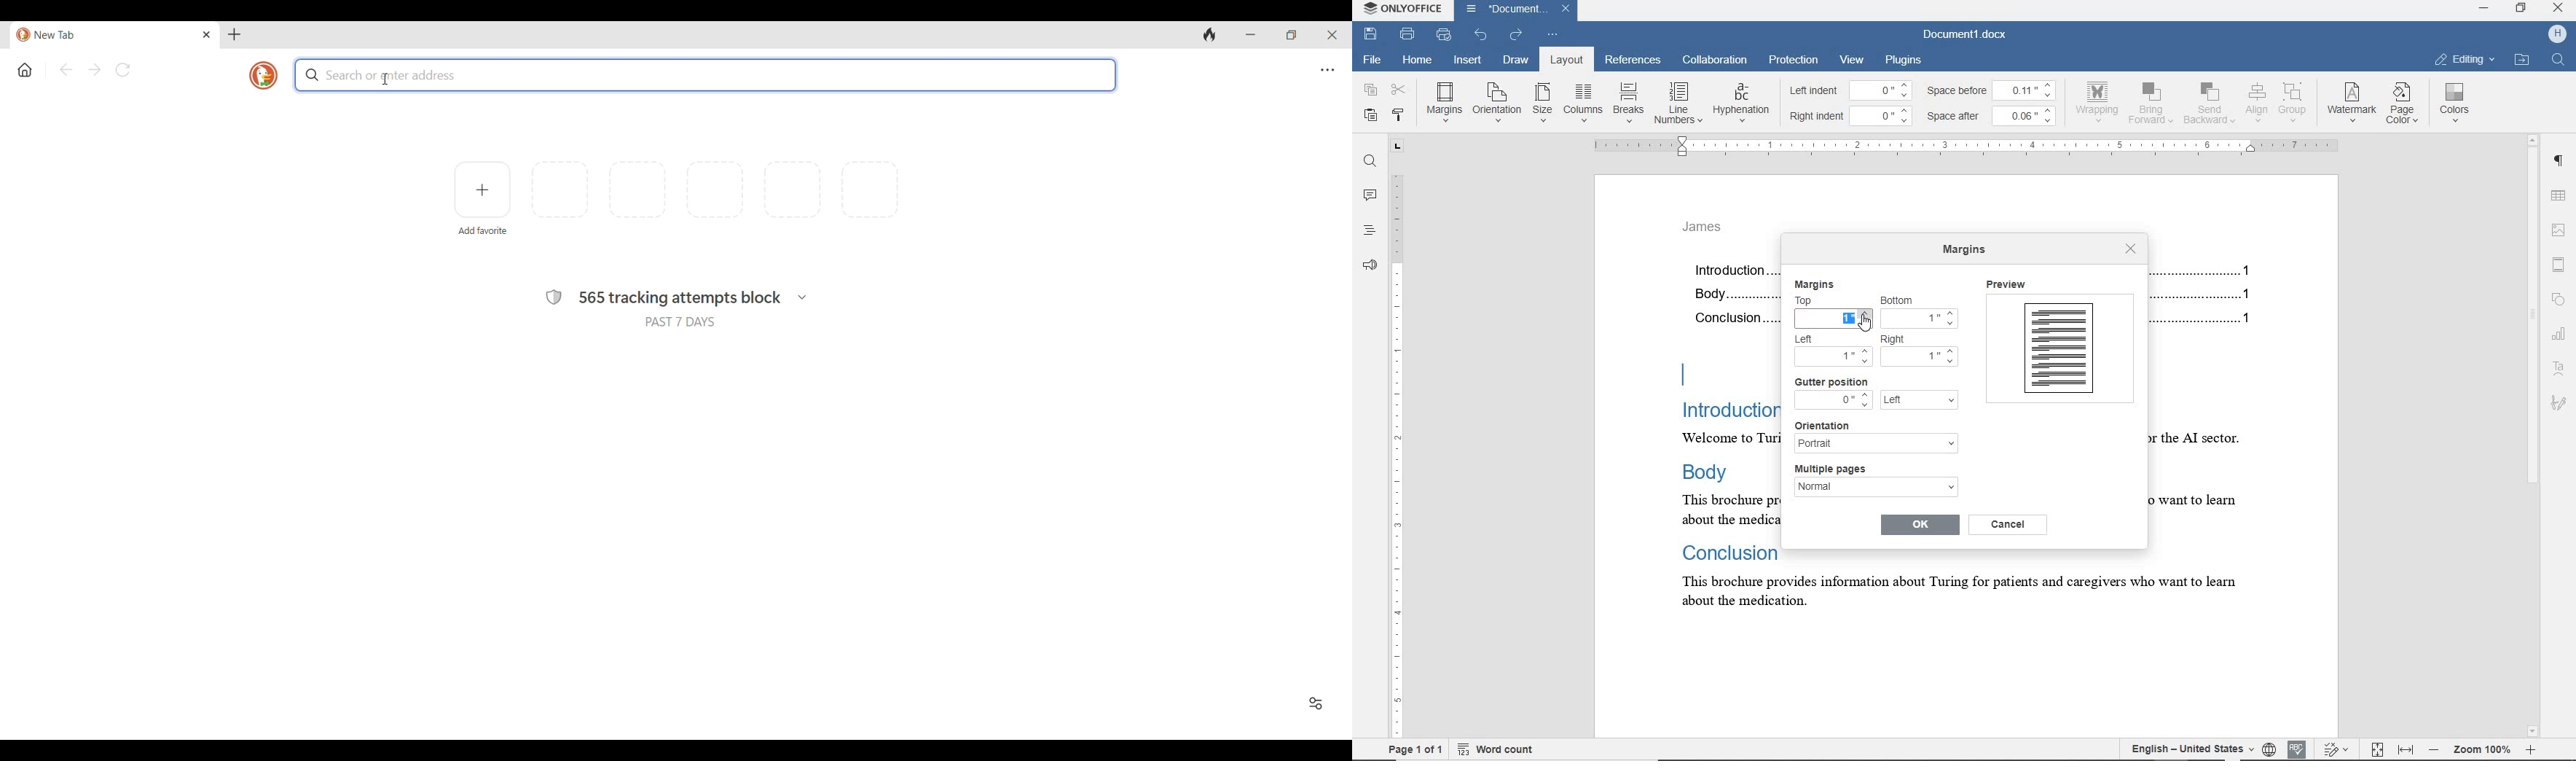  I want to click on left indent, so click(1813, 92).